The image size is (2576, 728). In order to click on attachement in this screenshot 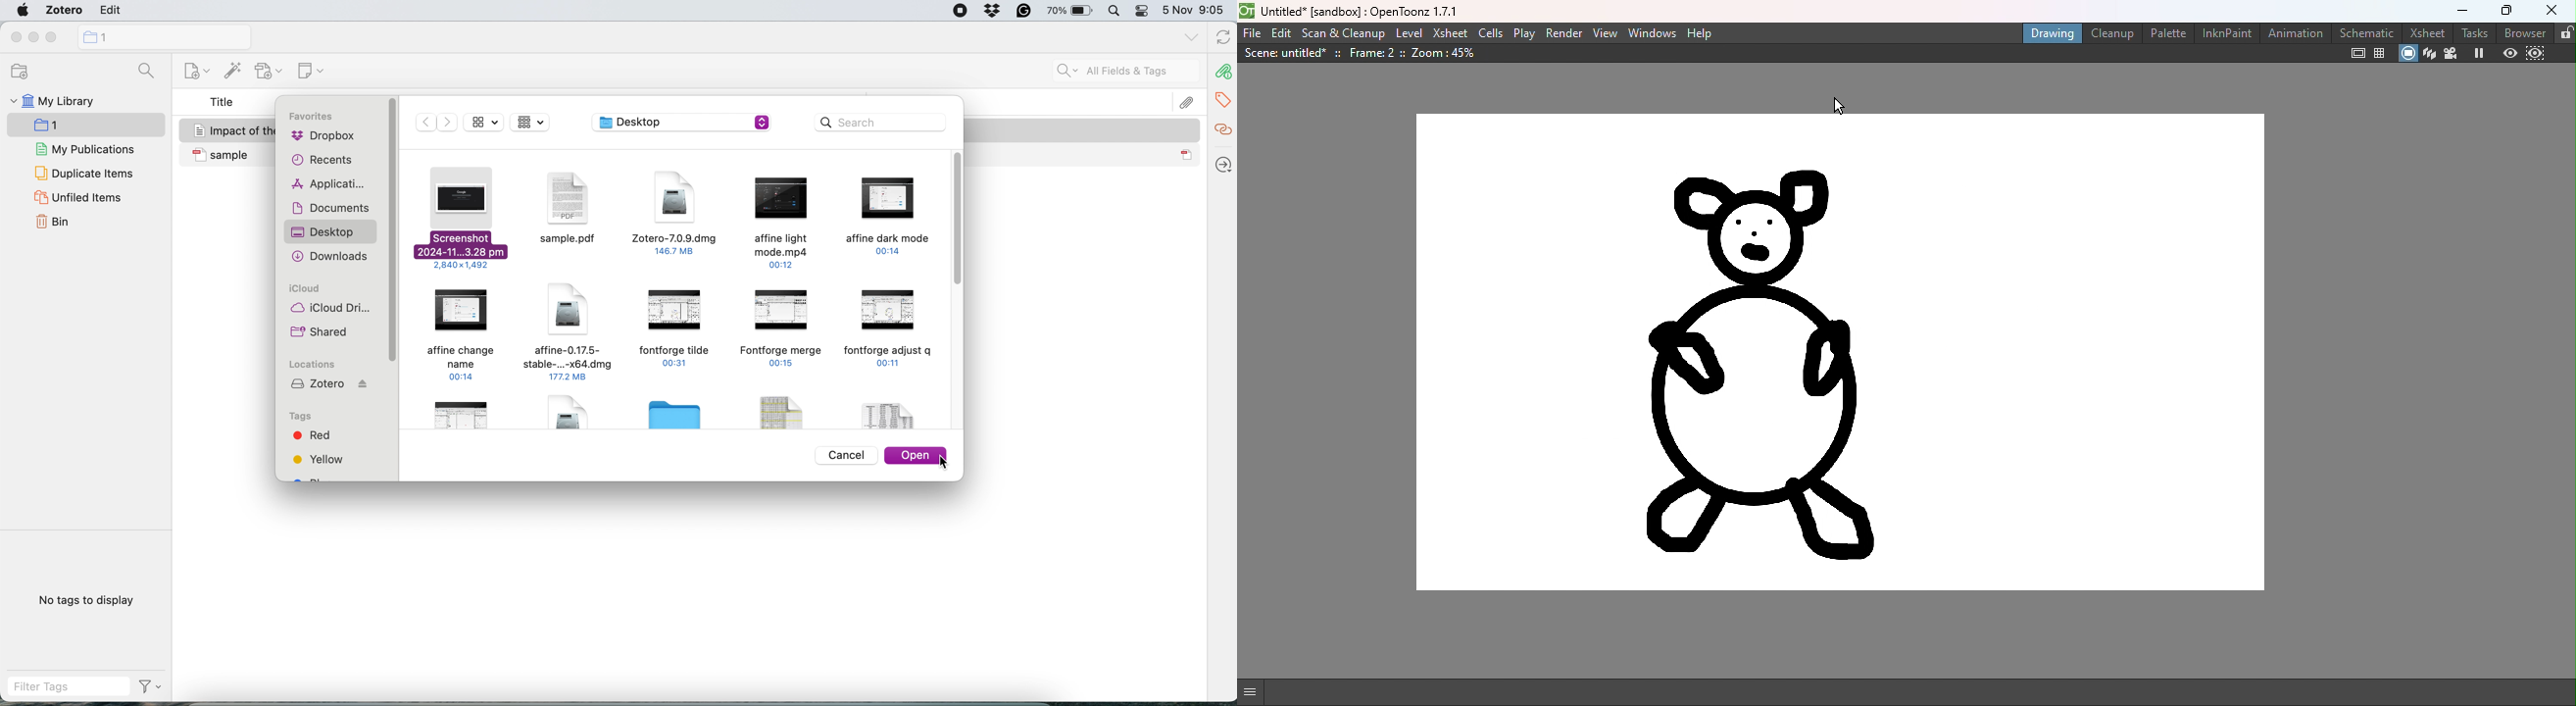, I will do `click(1189, 102)`.